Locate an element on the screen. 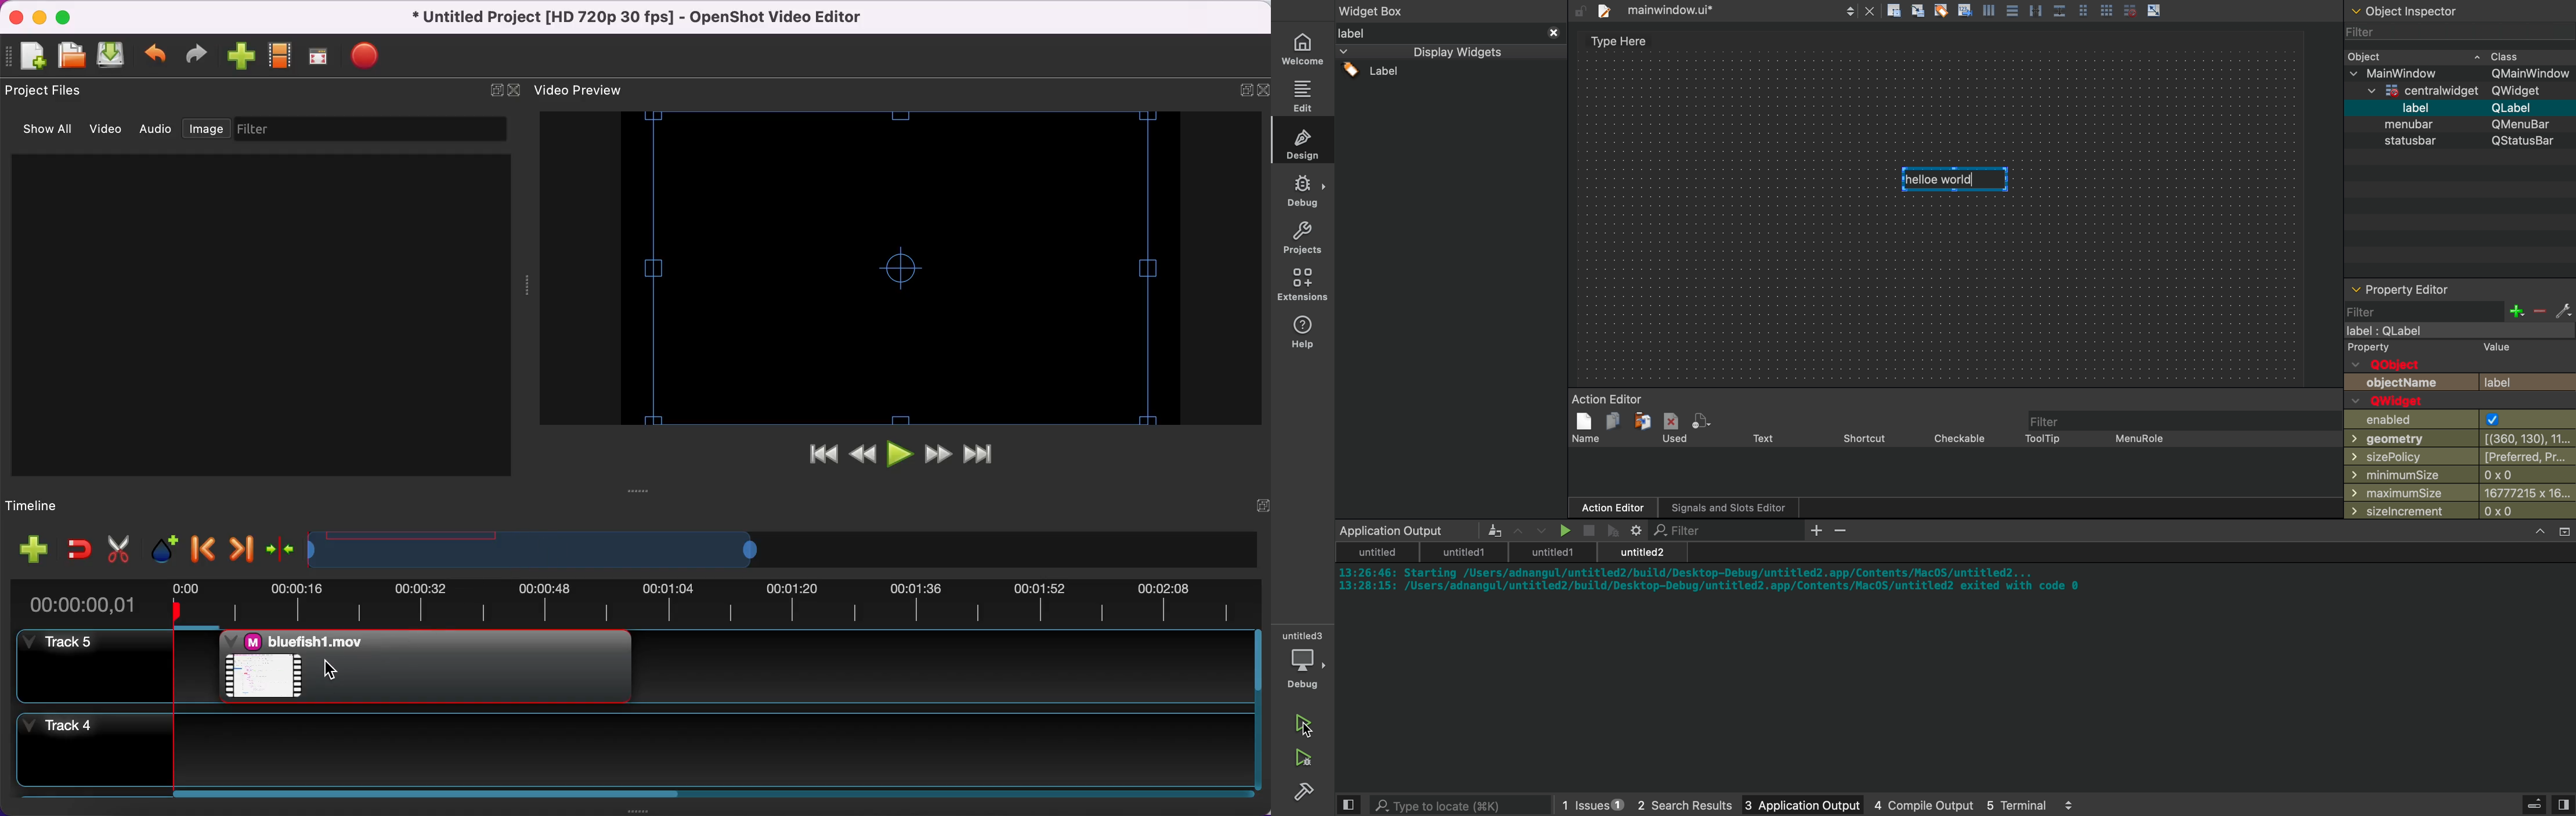 This screenshot has height=840, width=2576. import file is located at coordinates (243, 57).